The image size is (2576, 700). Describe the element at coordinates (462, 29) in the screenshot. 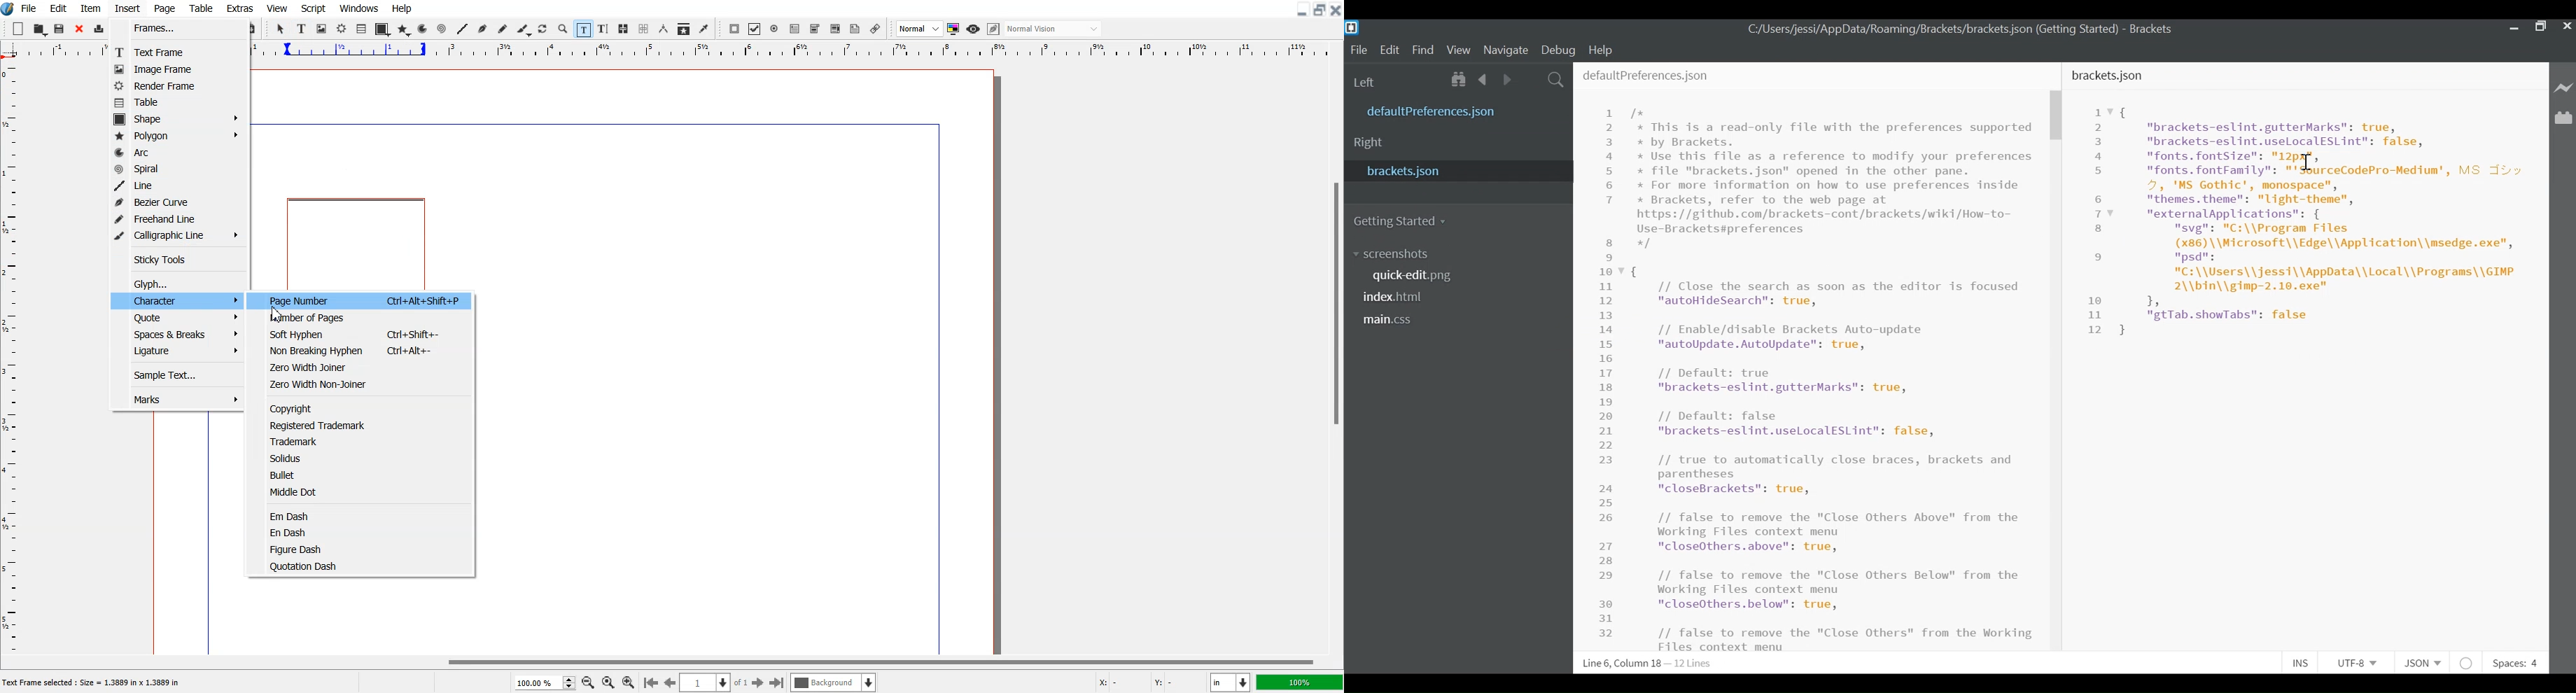

I see `Line` at that location.